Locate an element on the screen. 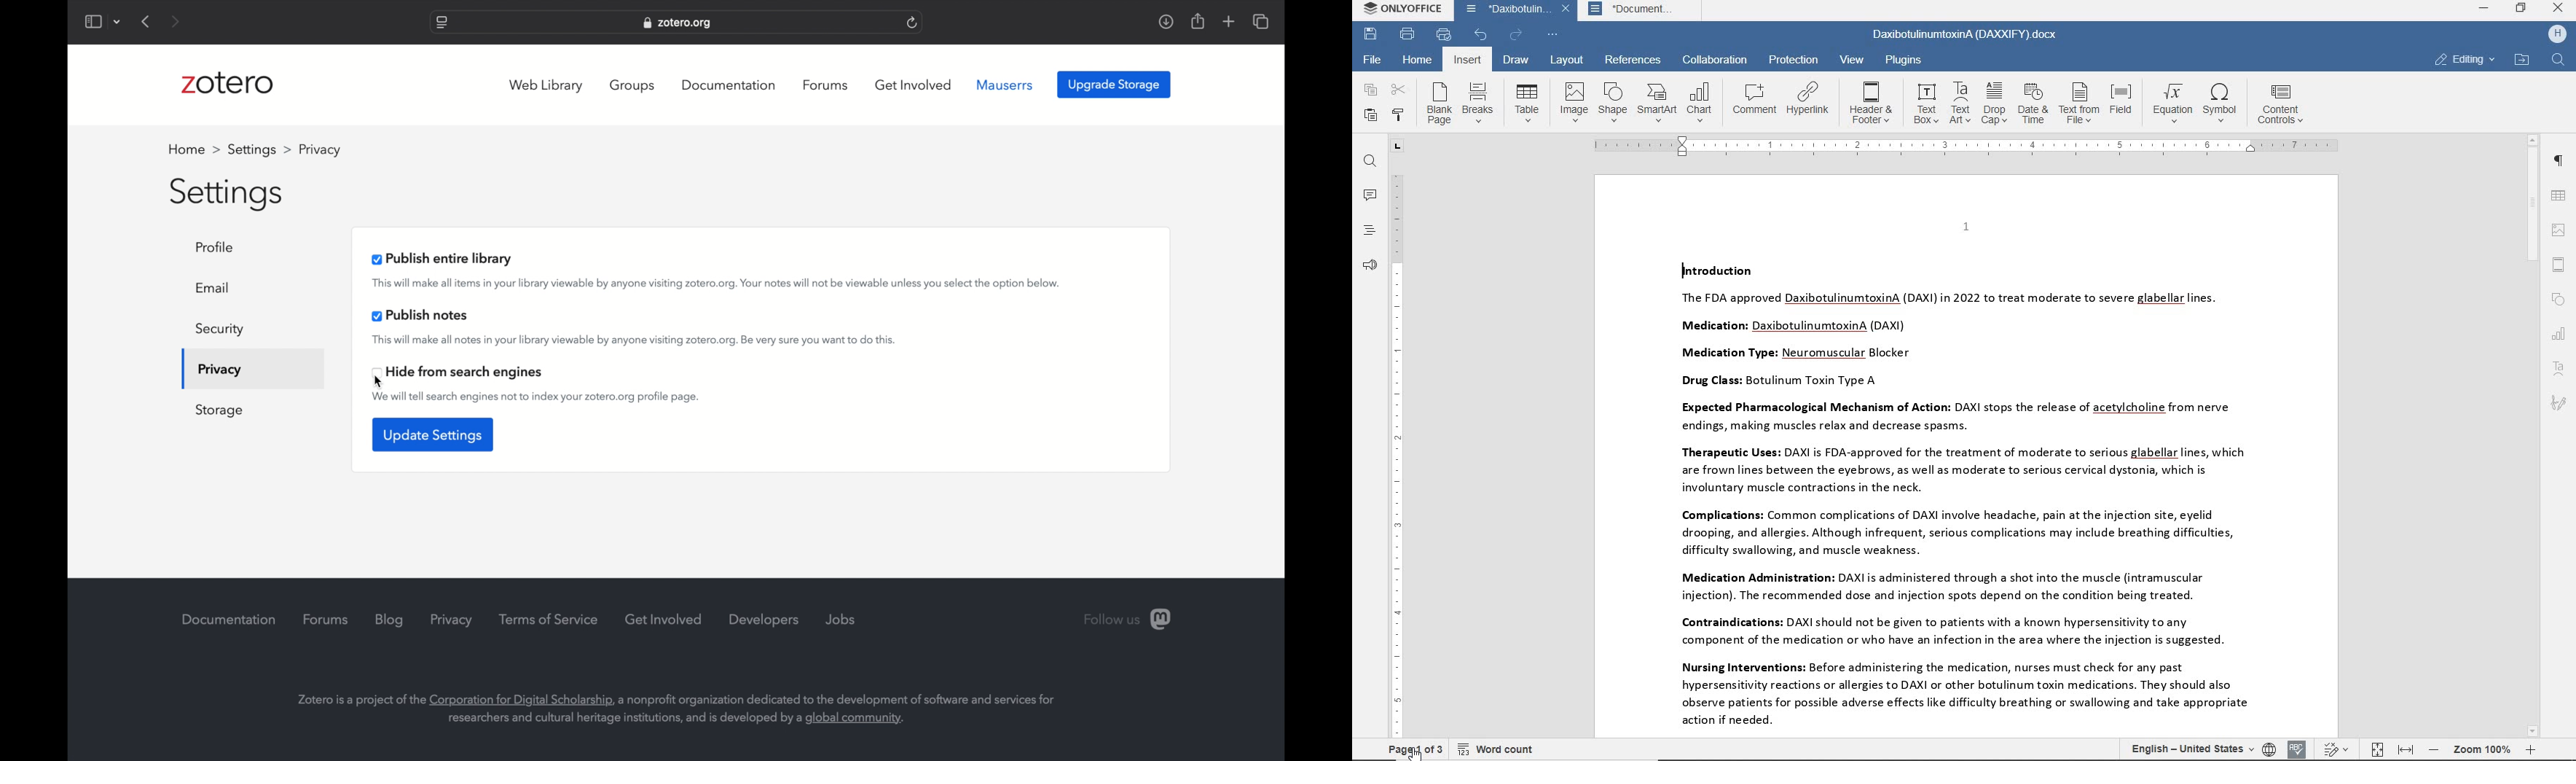 This screenshot has height=784, width=2576. editing is located at coordinates (2465, 59).